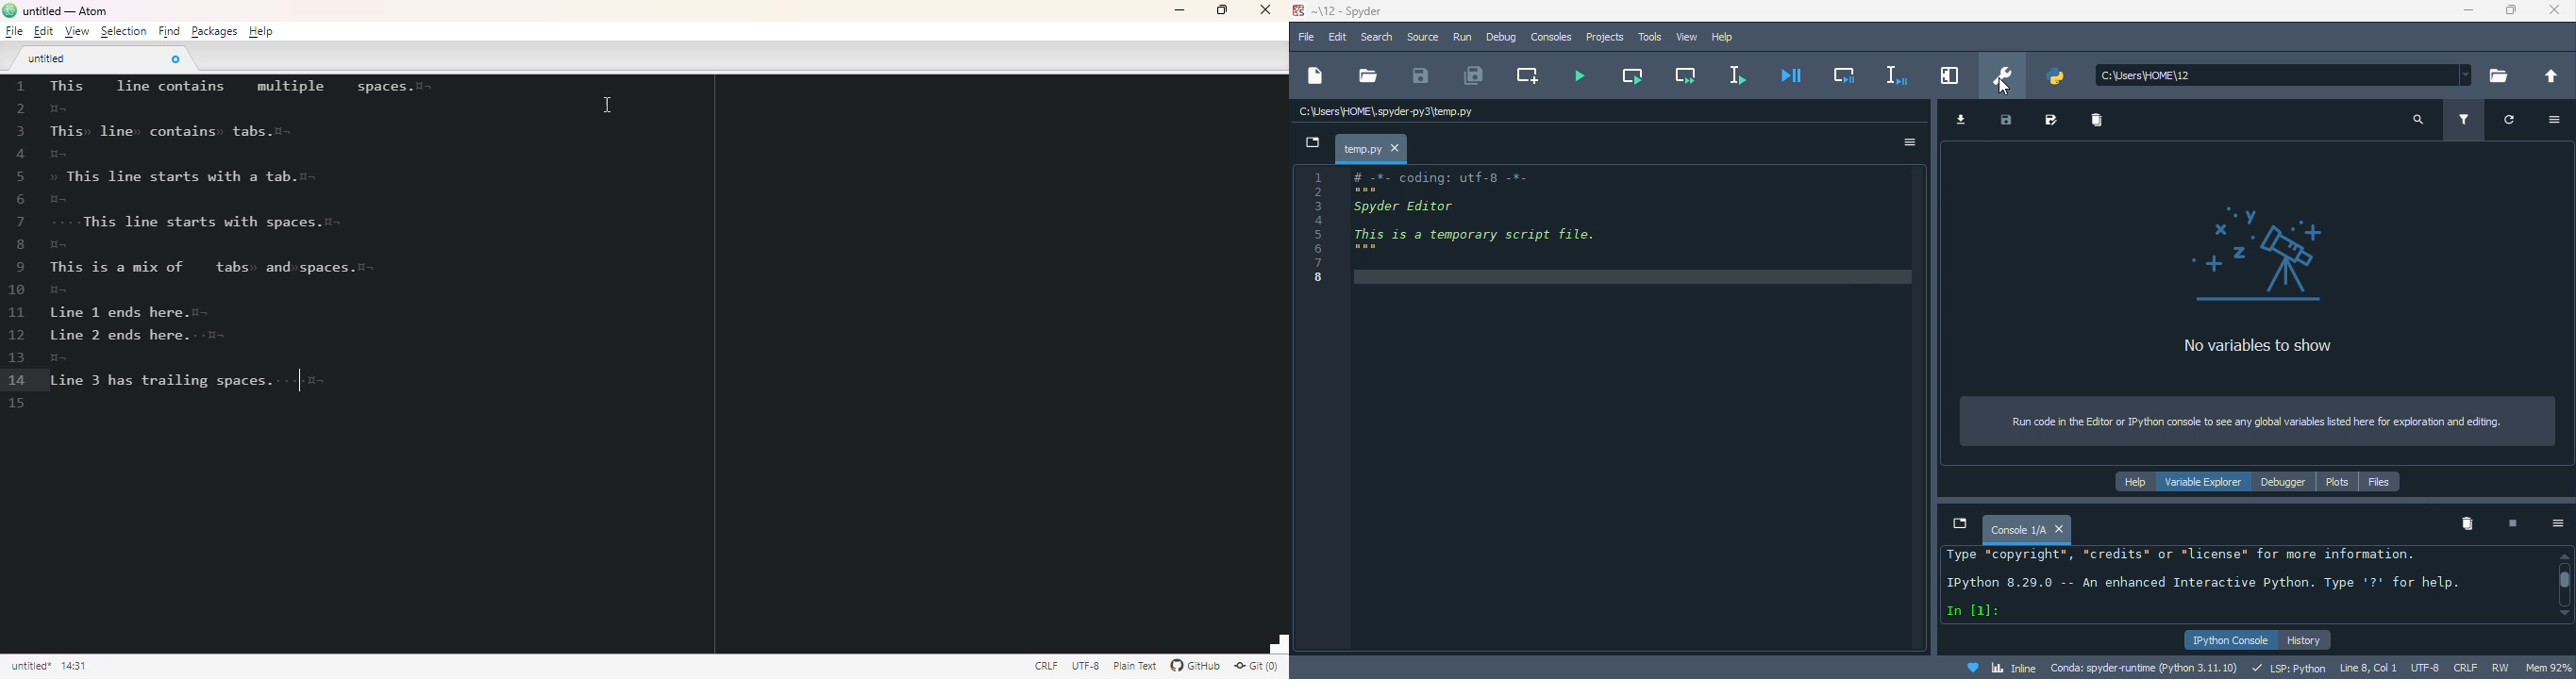 The width and height of the screenshot is (2576, 700). What do you see at coordinates (2004, 90) in the screenshot?
I see `cursor` at bounding box center [2004, 90].